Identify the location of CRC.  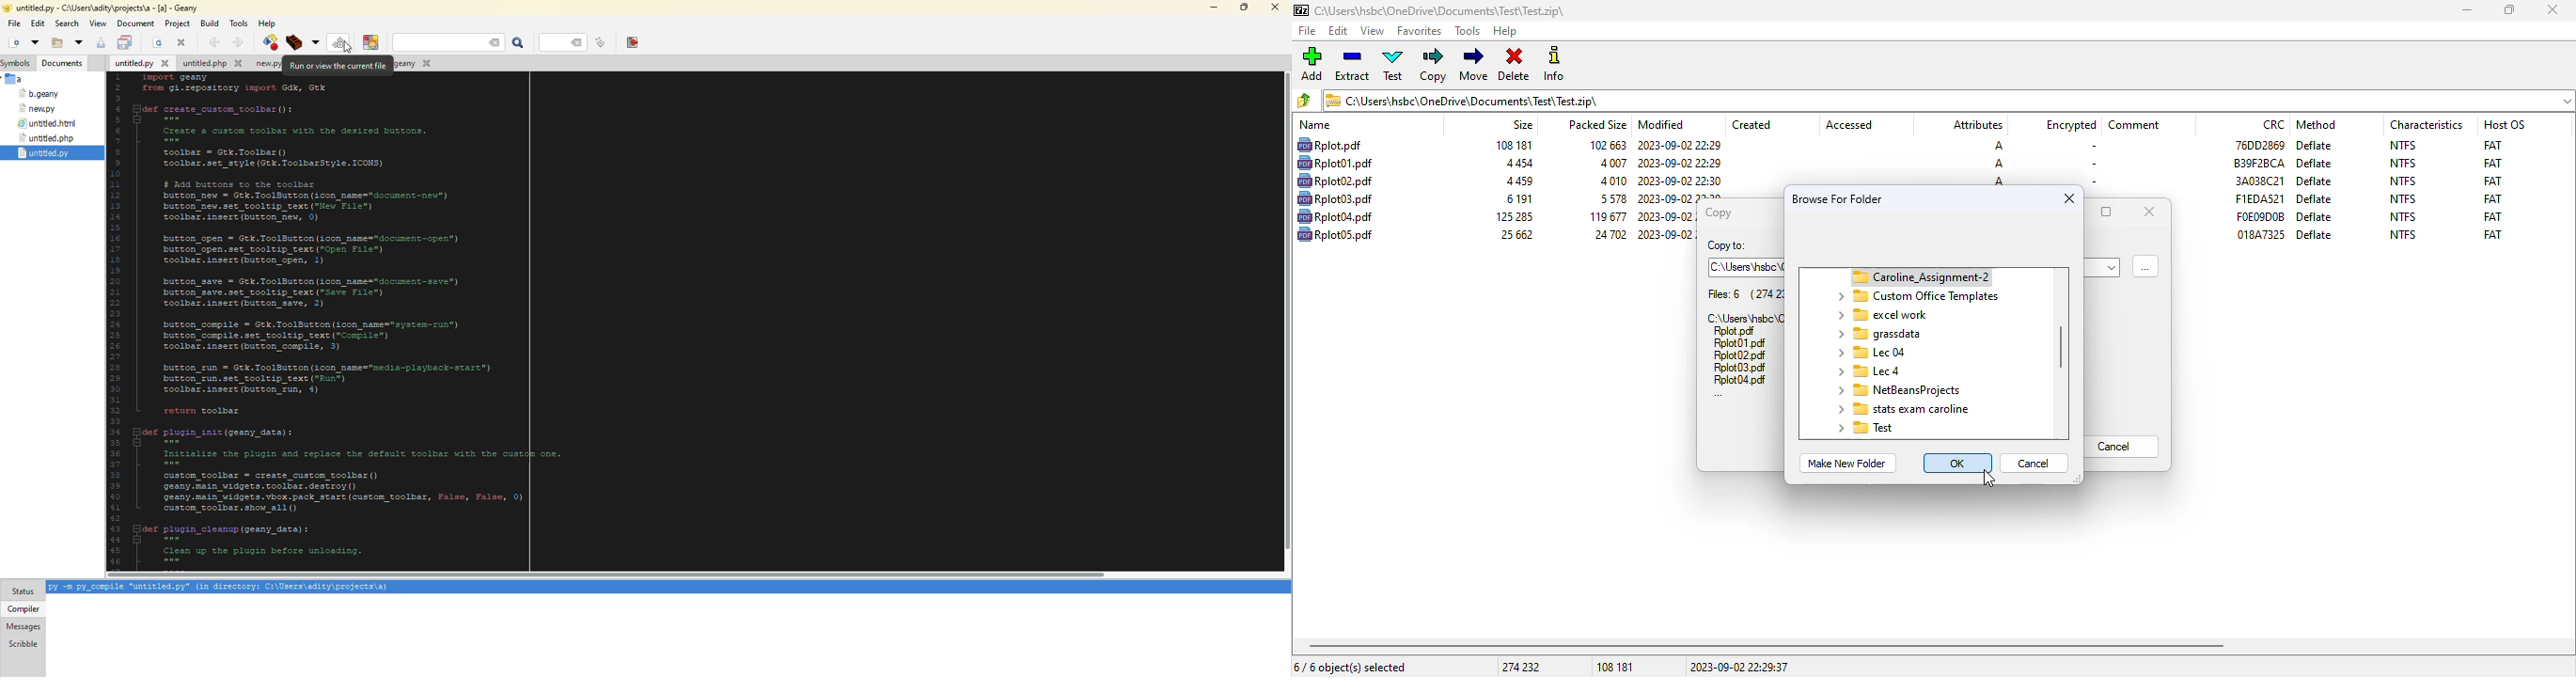
(2259, 181).